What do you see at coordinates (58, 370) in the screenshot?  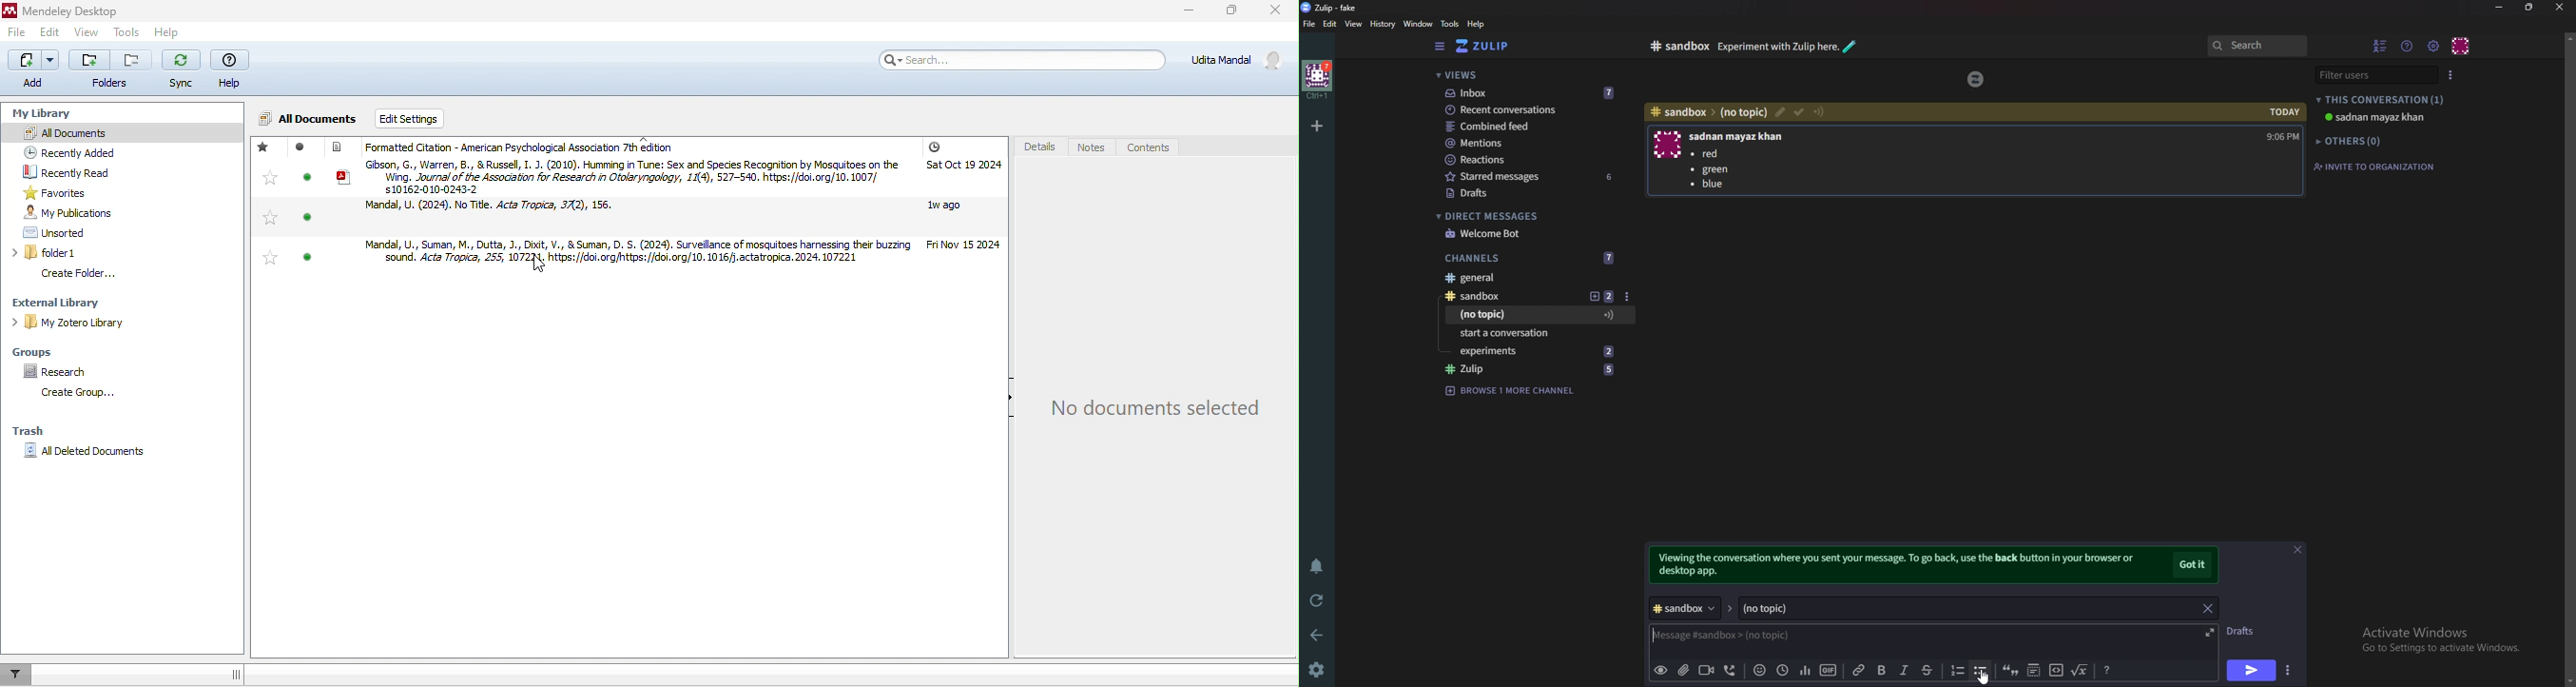 I see `research` at bounding box center [58, 370].